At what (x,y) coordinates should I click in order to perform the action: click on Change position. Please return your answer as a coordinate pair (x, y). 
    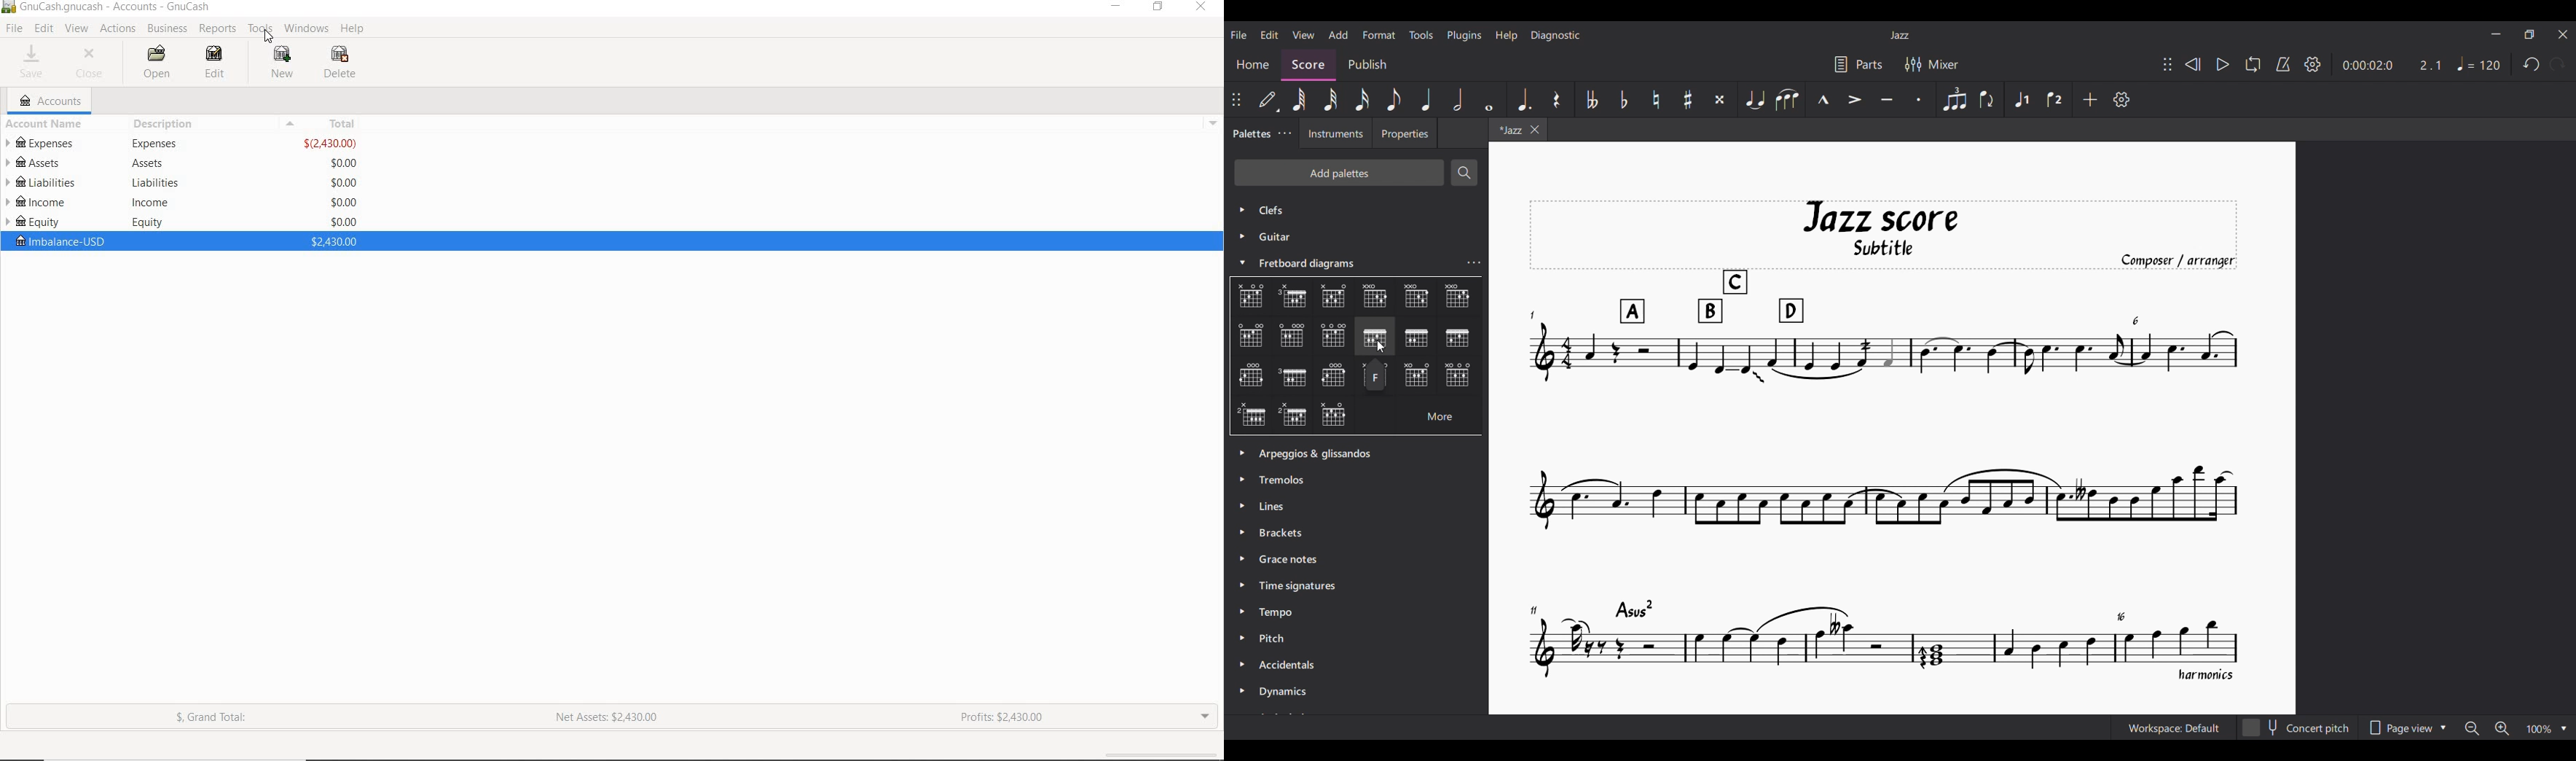
    Looking at the image, I should click on (2168, 64).